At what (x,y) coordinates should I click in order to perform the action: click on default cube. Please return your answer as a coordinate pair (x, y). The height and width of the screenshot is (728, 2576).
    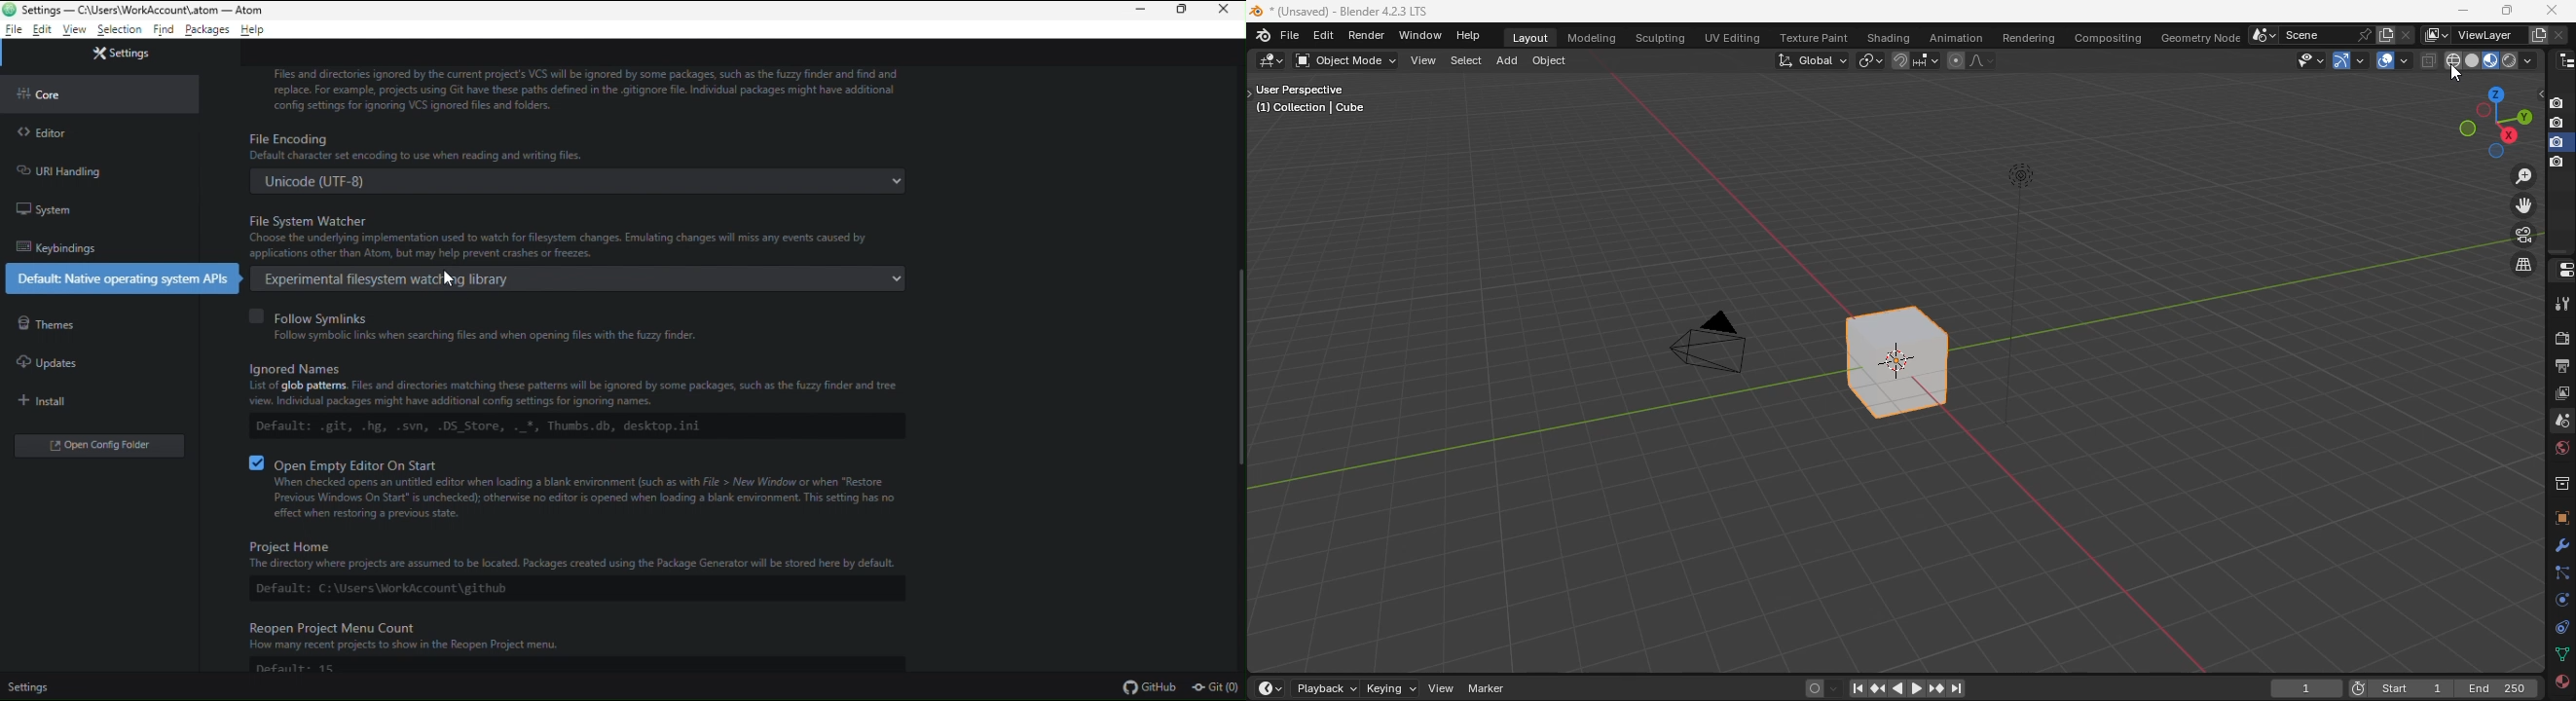
    Looking at the image, I should click on (1896, 363).